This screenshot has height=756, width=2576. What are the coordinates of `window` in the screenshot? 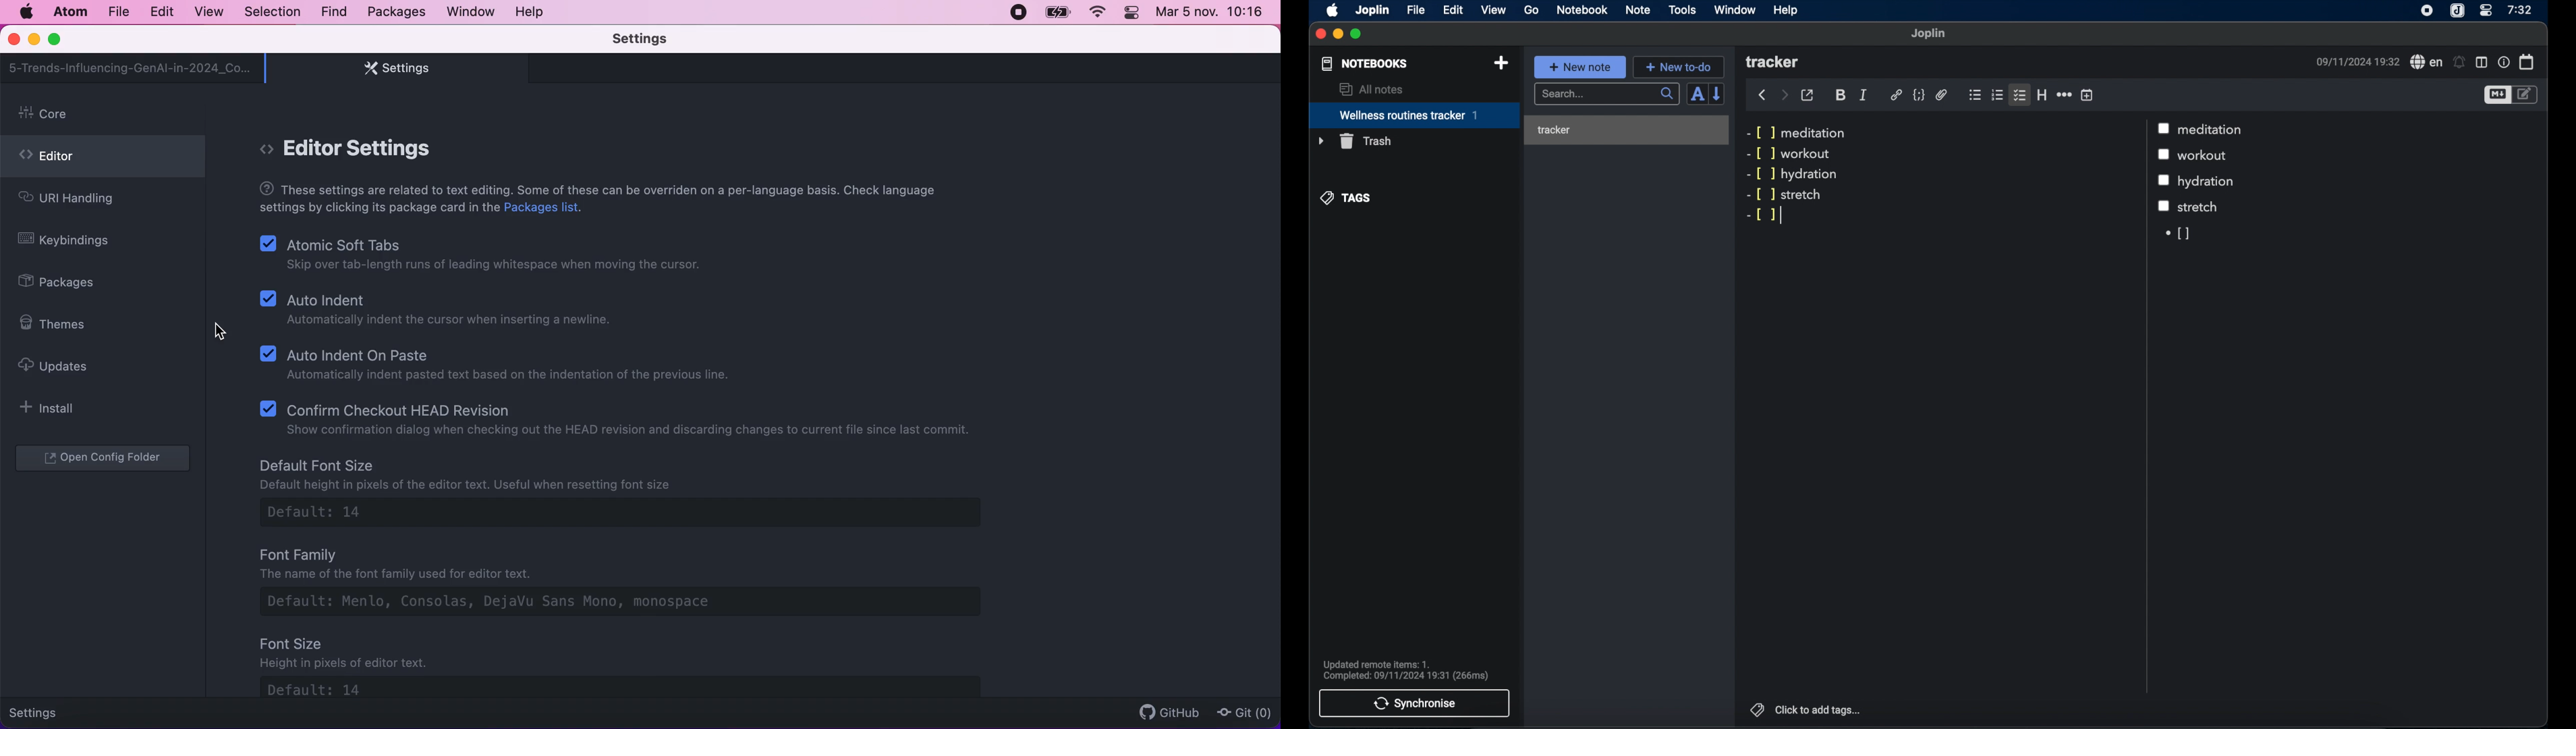 It's located at (1735, 9).